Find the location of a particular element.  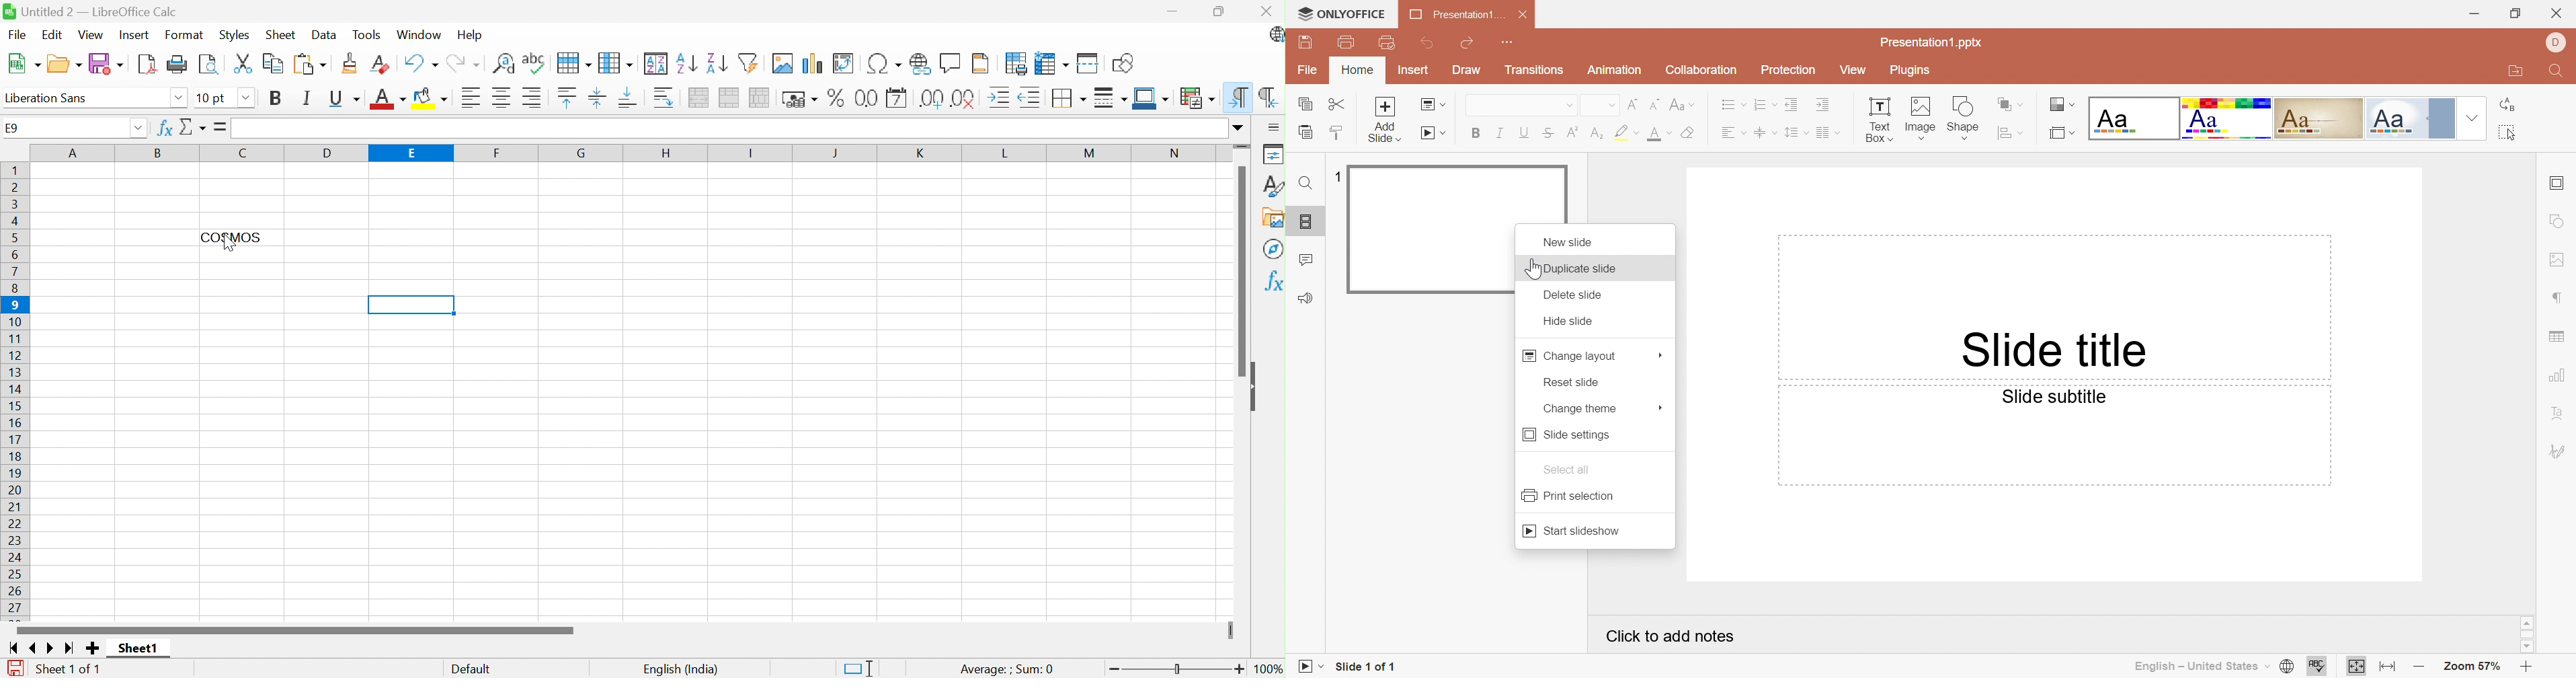

LibreOffice update available. is located at coordinates (1275, 35).